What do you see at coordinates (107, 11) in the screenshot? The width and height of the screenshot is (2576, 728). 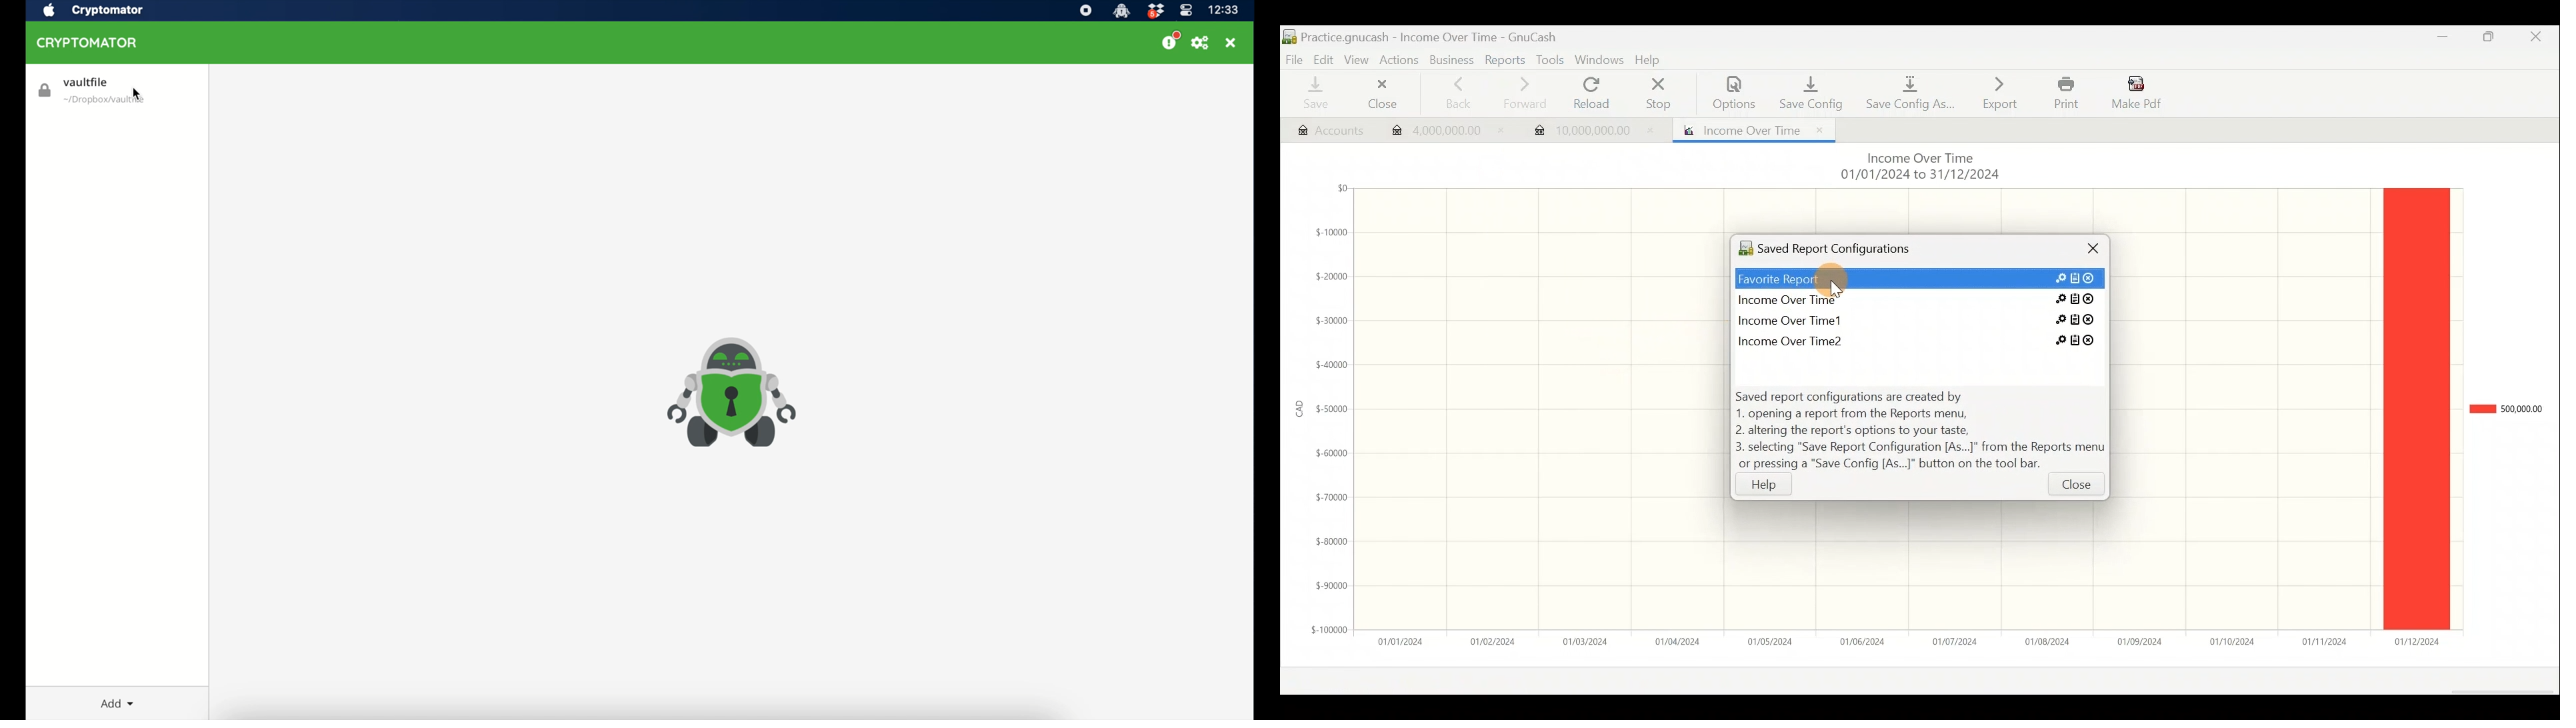 I see `cryptomator` at bounding box center [107, 11].